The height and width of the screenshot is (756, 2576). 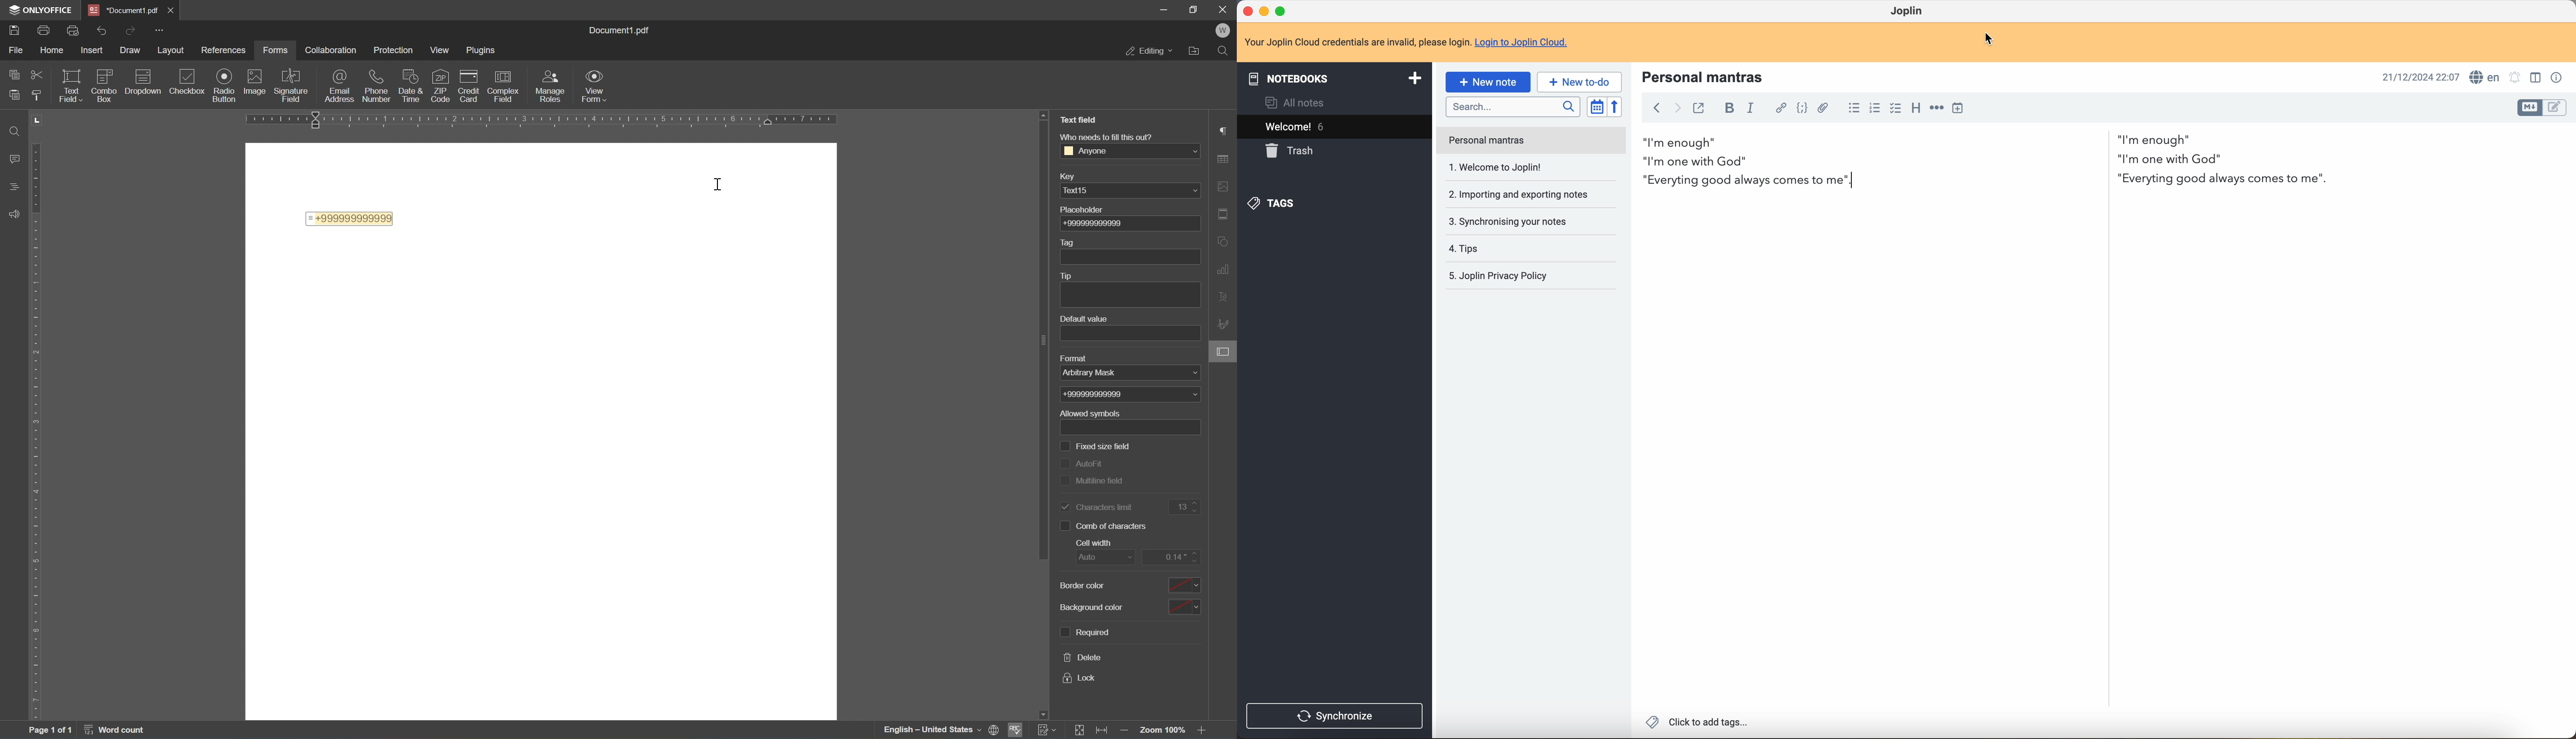 I want to click on feedback and support, so click(x=13, y=211).